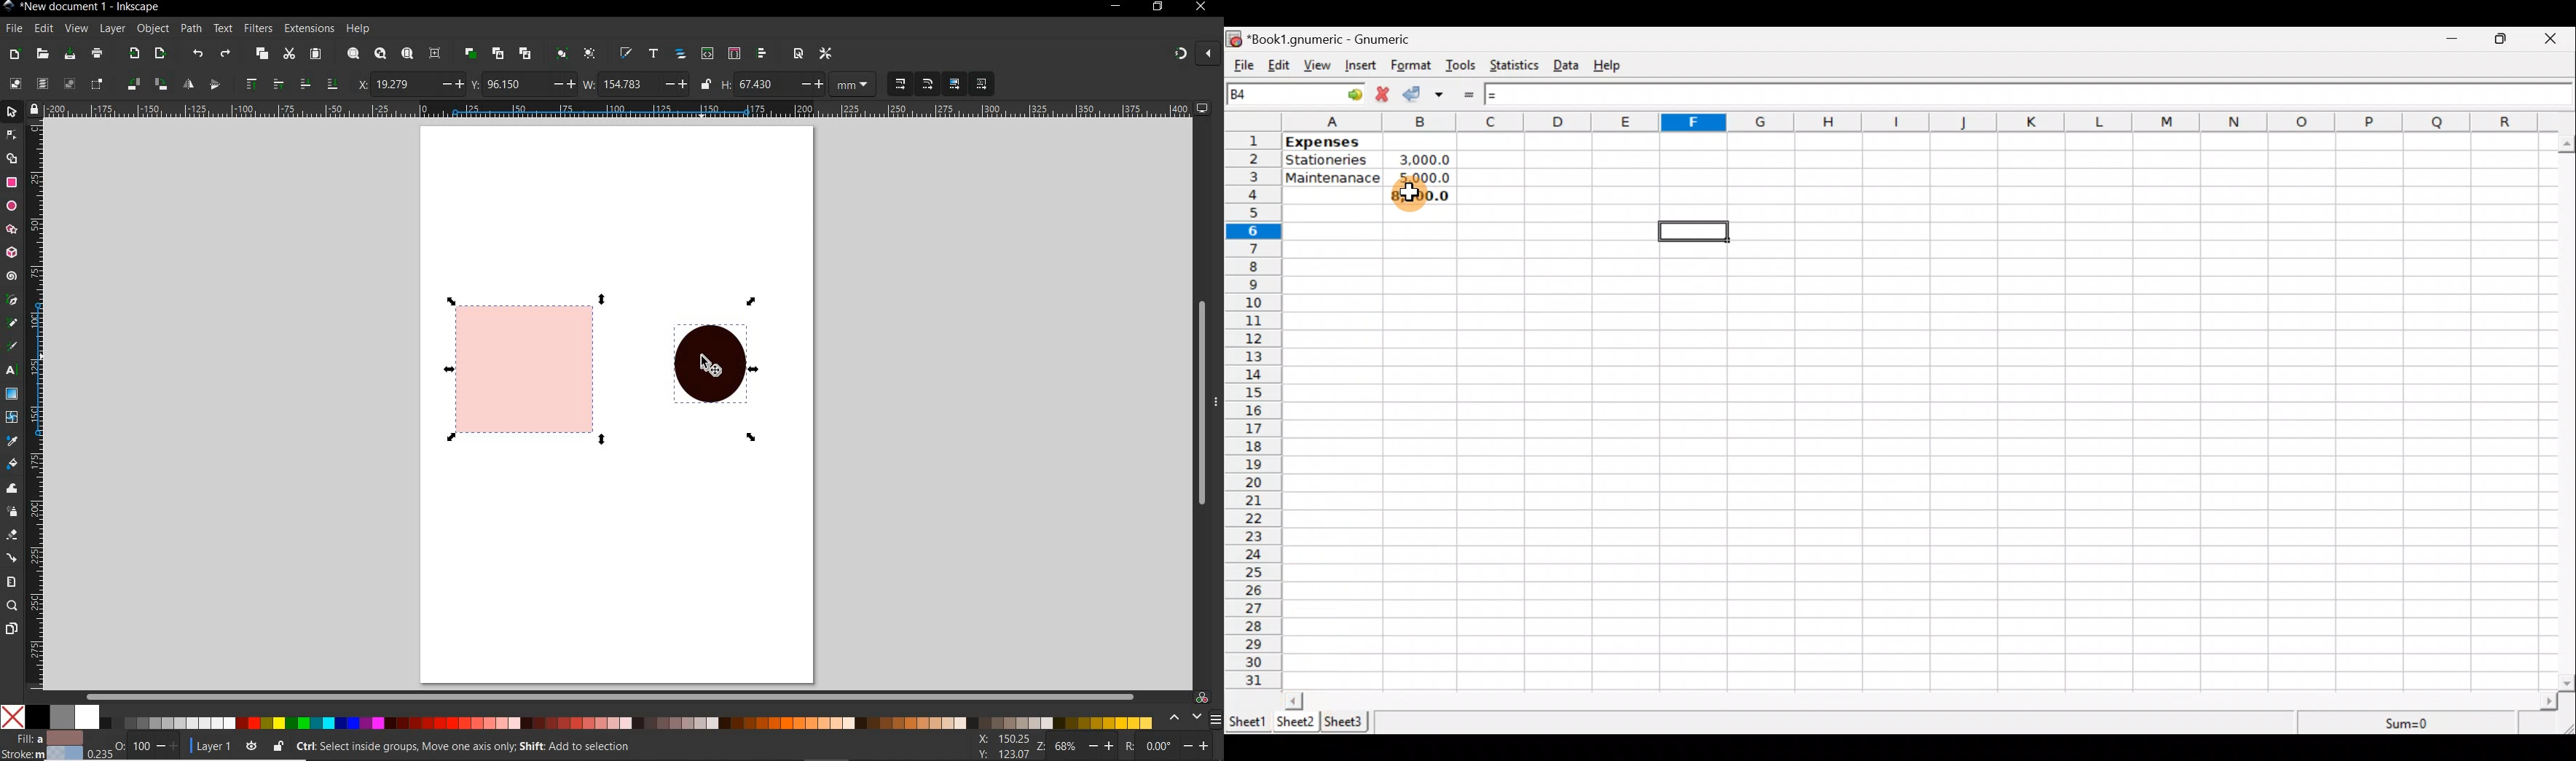 The image size is (2576, 784). Describe the element at coordinates (253, 82) in the screenshot. I see `raise to top` at that location.